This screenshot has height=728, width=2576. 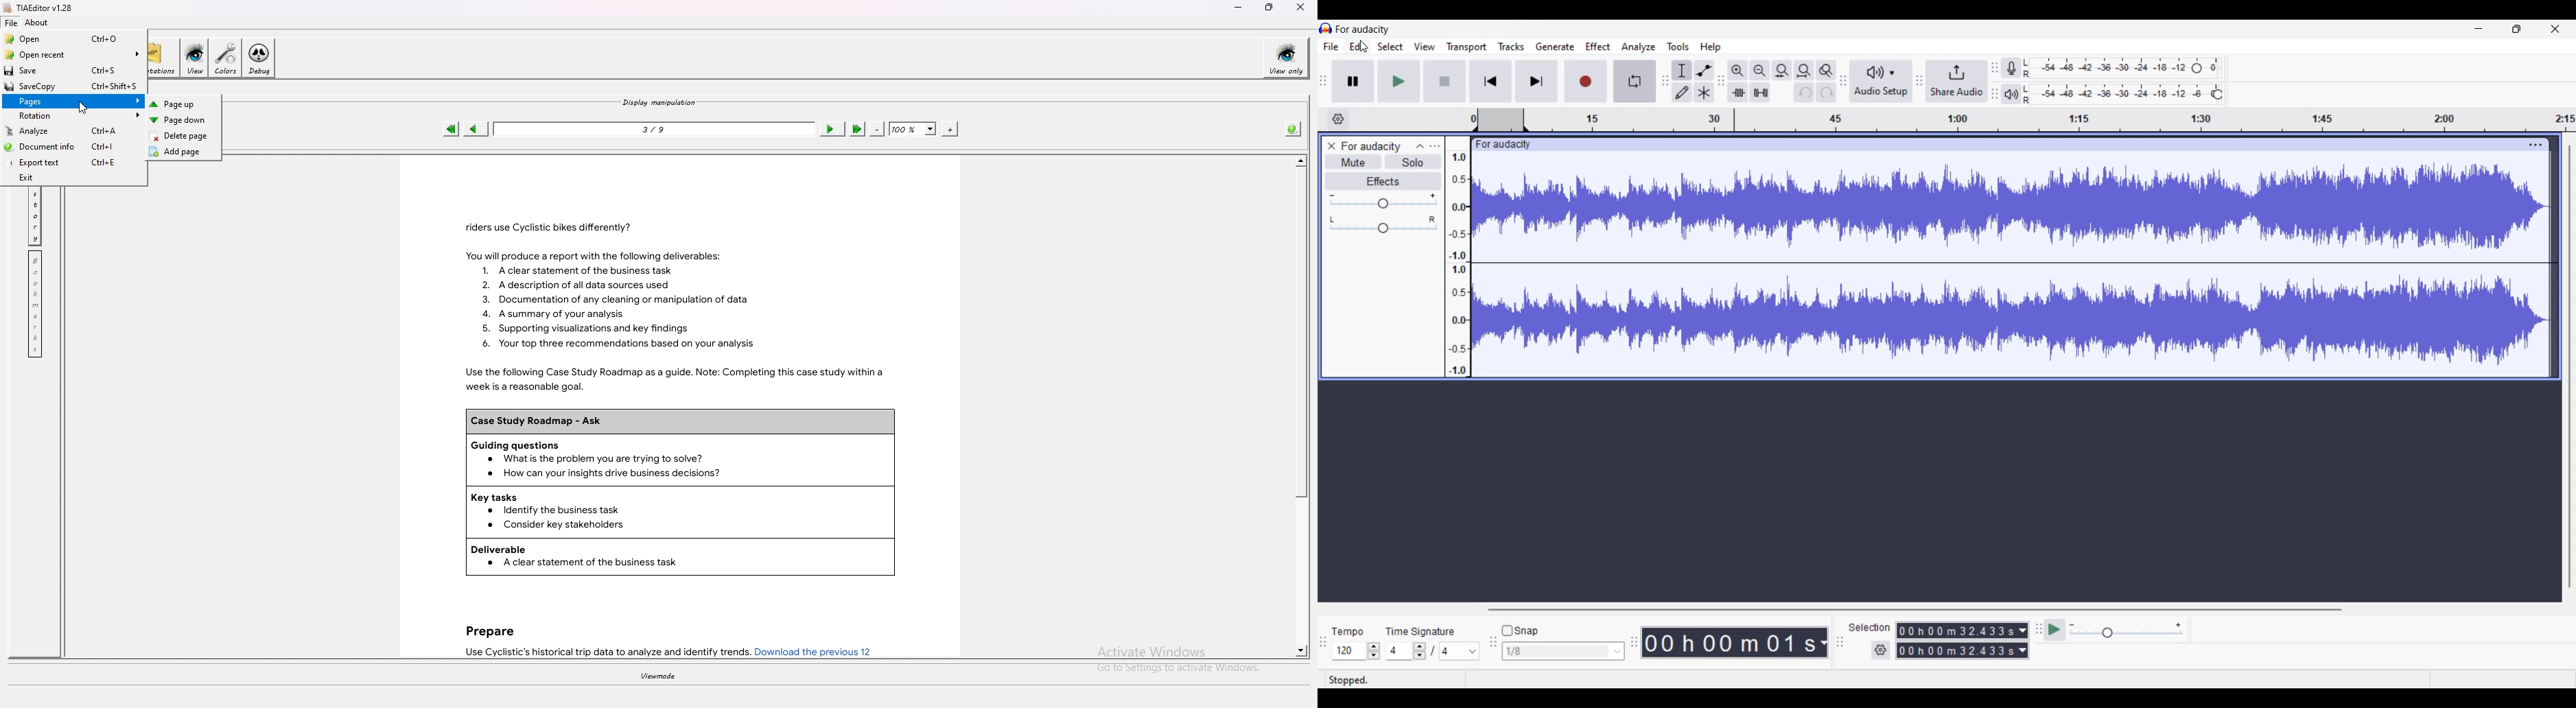 What do you see at coordinates (1354, 163) in the screenshot?
I see `Mute` at bounding box center [1354, 163].